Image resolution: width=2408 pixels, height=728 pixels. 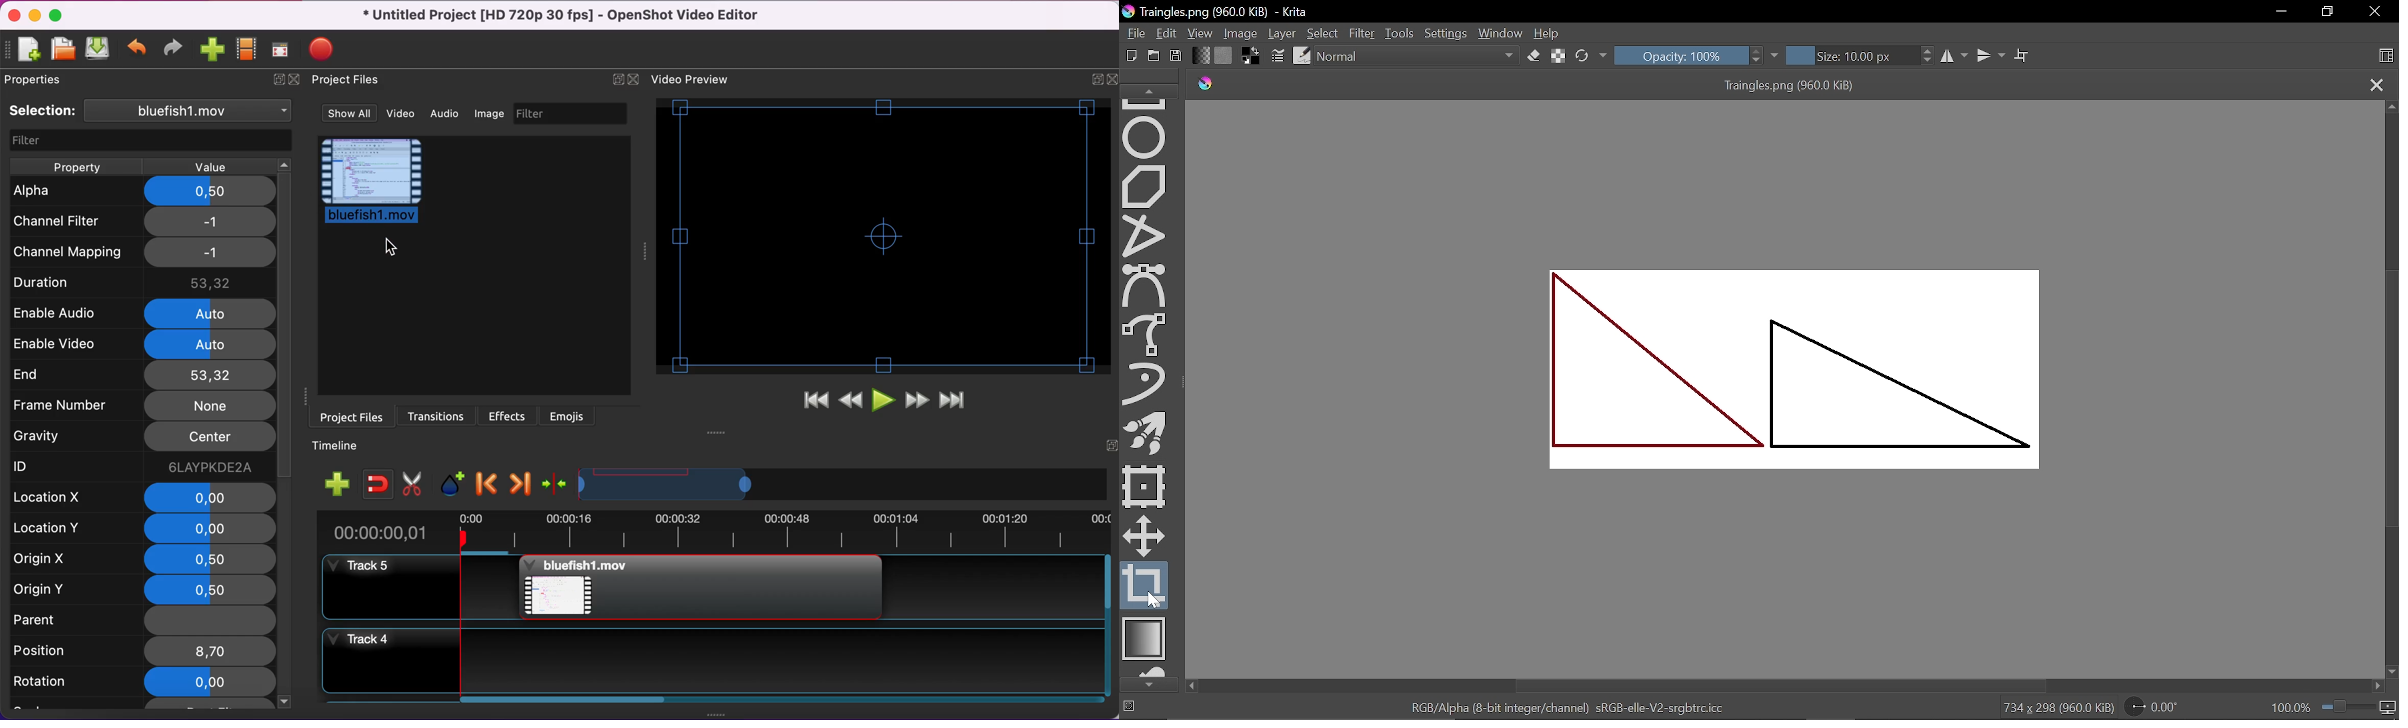 I want to click on Create new document, so click(x=1132, y=56).